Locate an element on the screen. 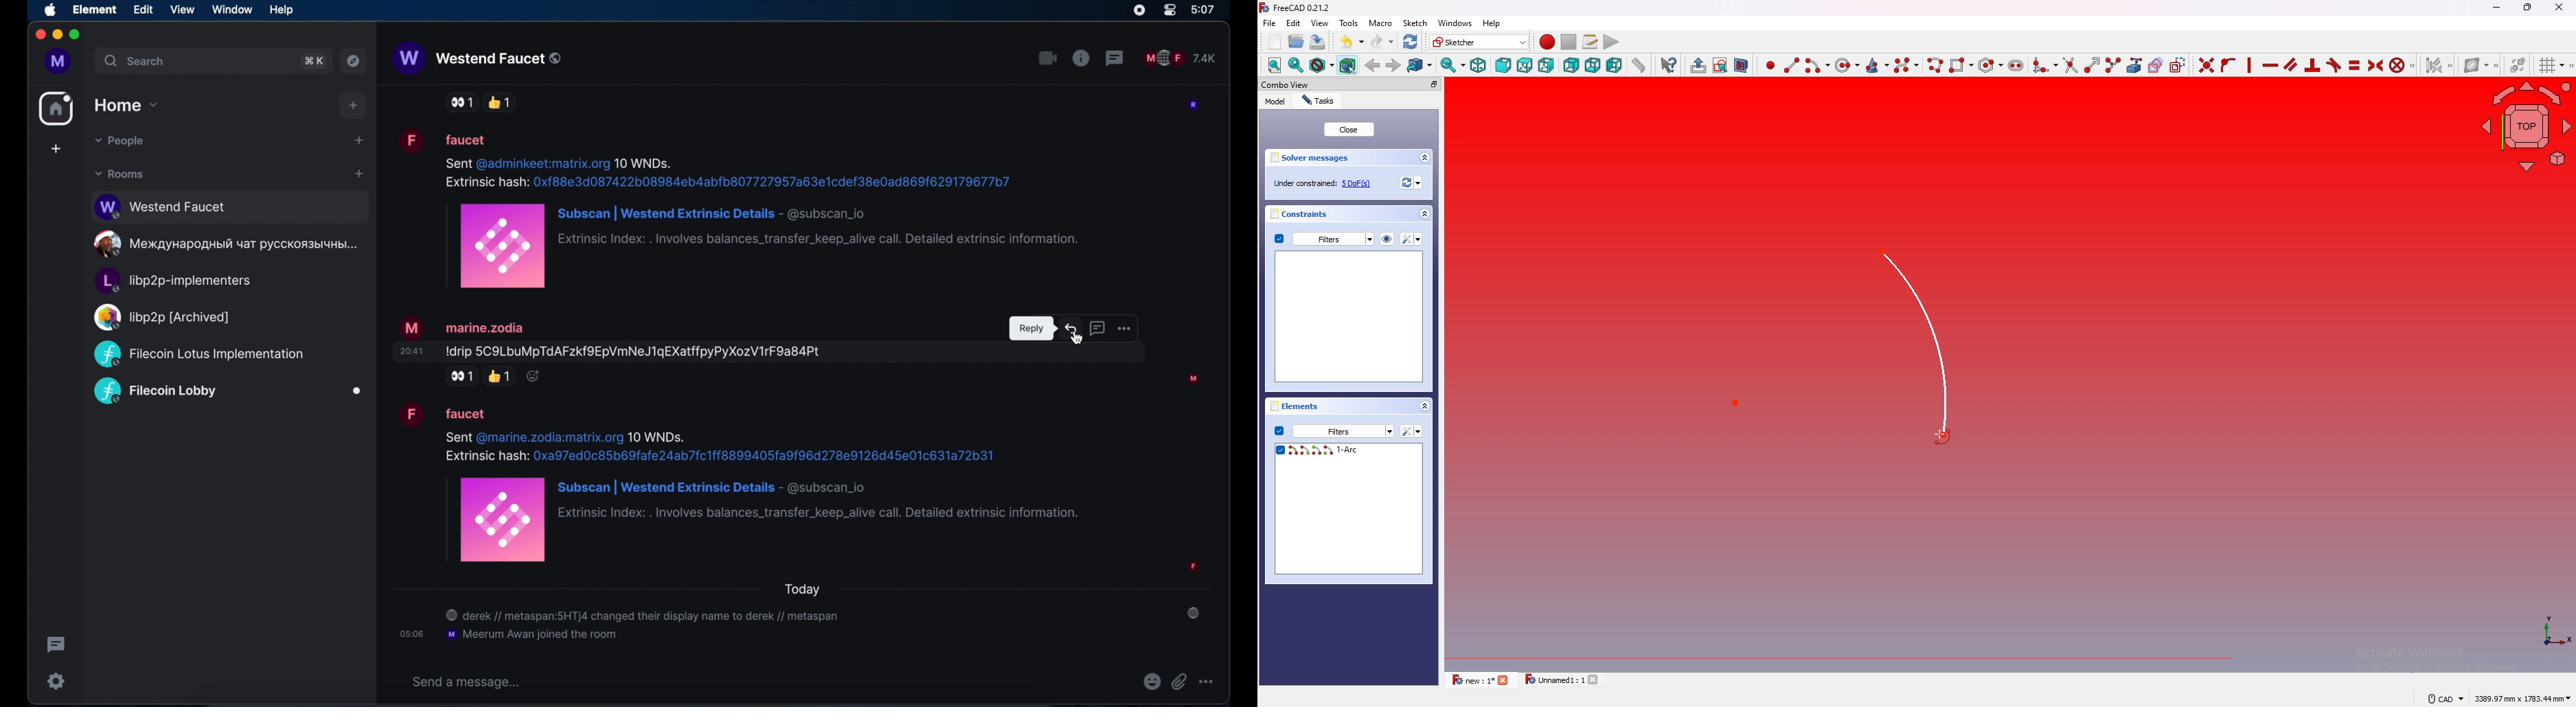  Sketcher is located at coordinates (1479, 42).